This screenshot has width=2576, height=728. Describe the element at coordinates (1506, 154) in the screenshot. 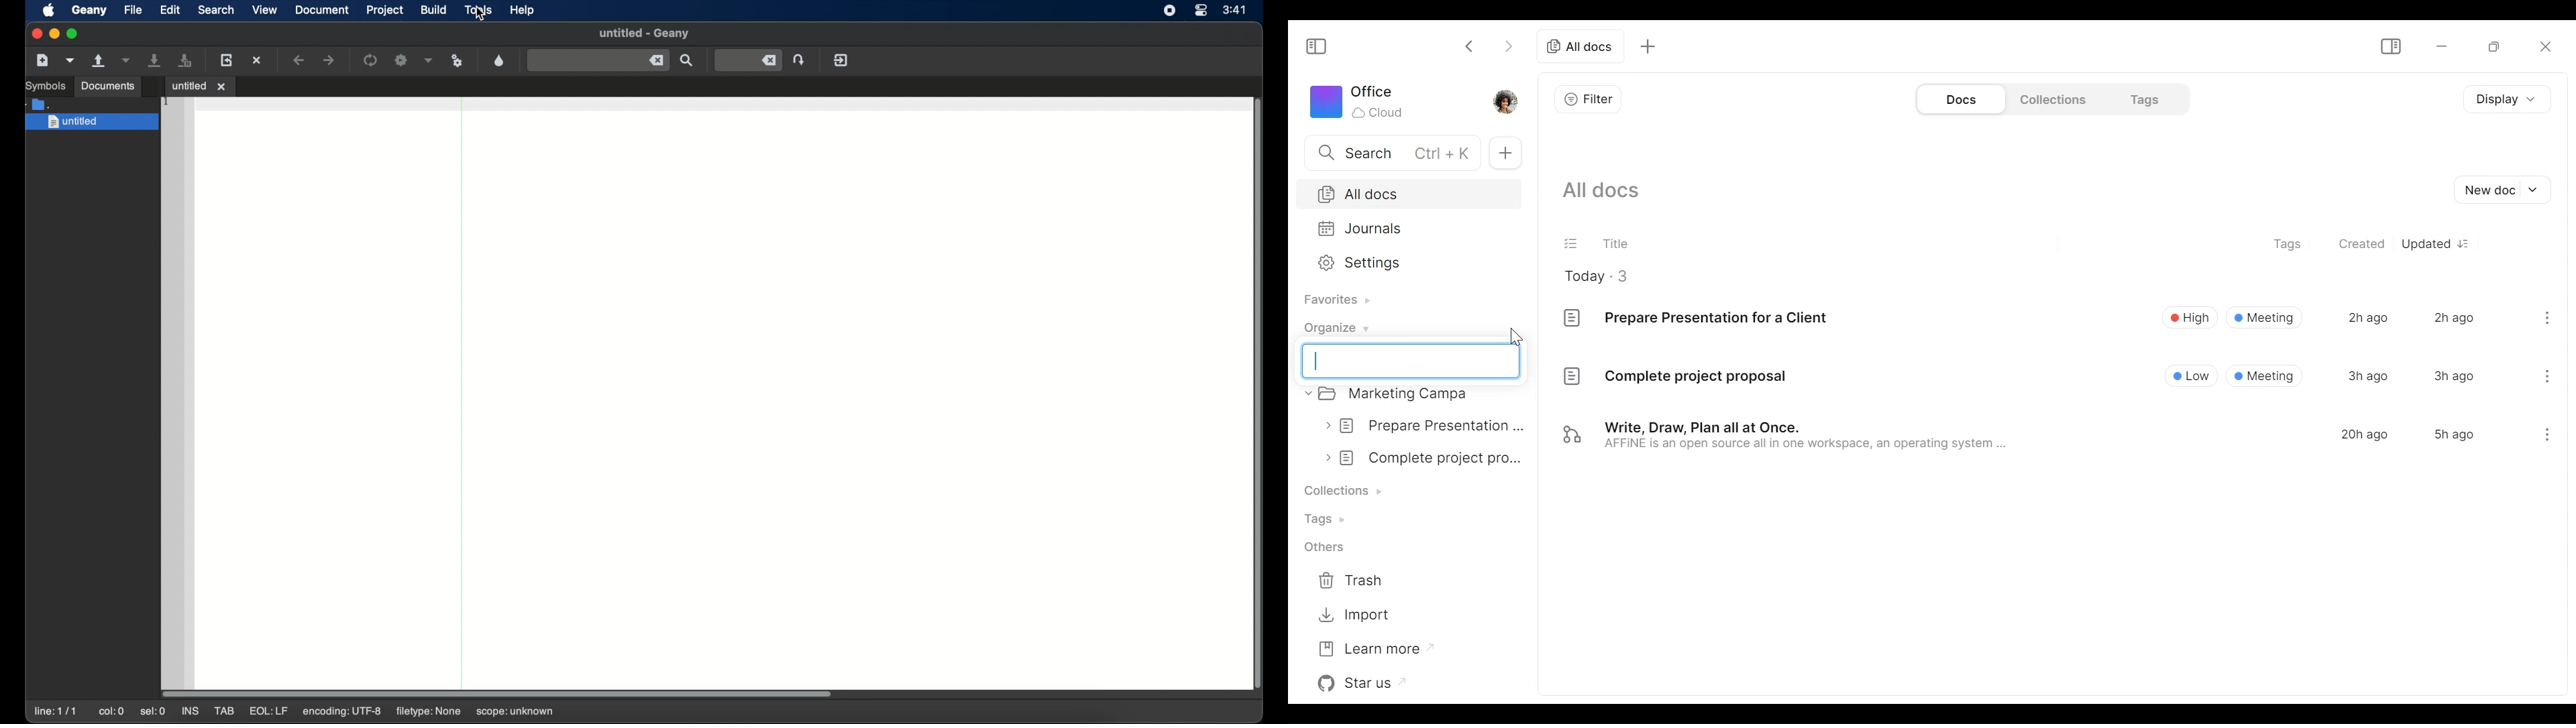

I see `New Tab` at that location.